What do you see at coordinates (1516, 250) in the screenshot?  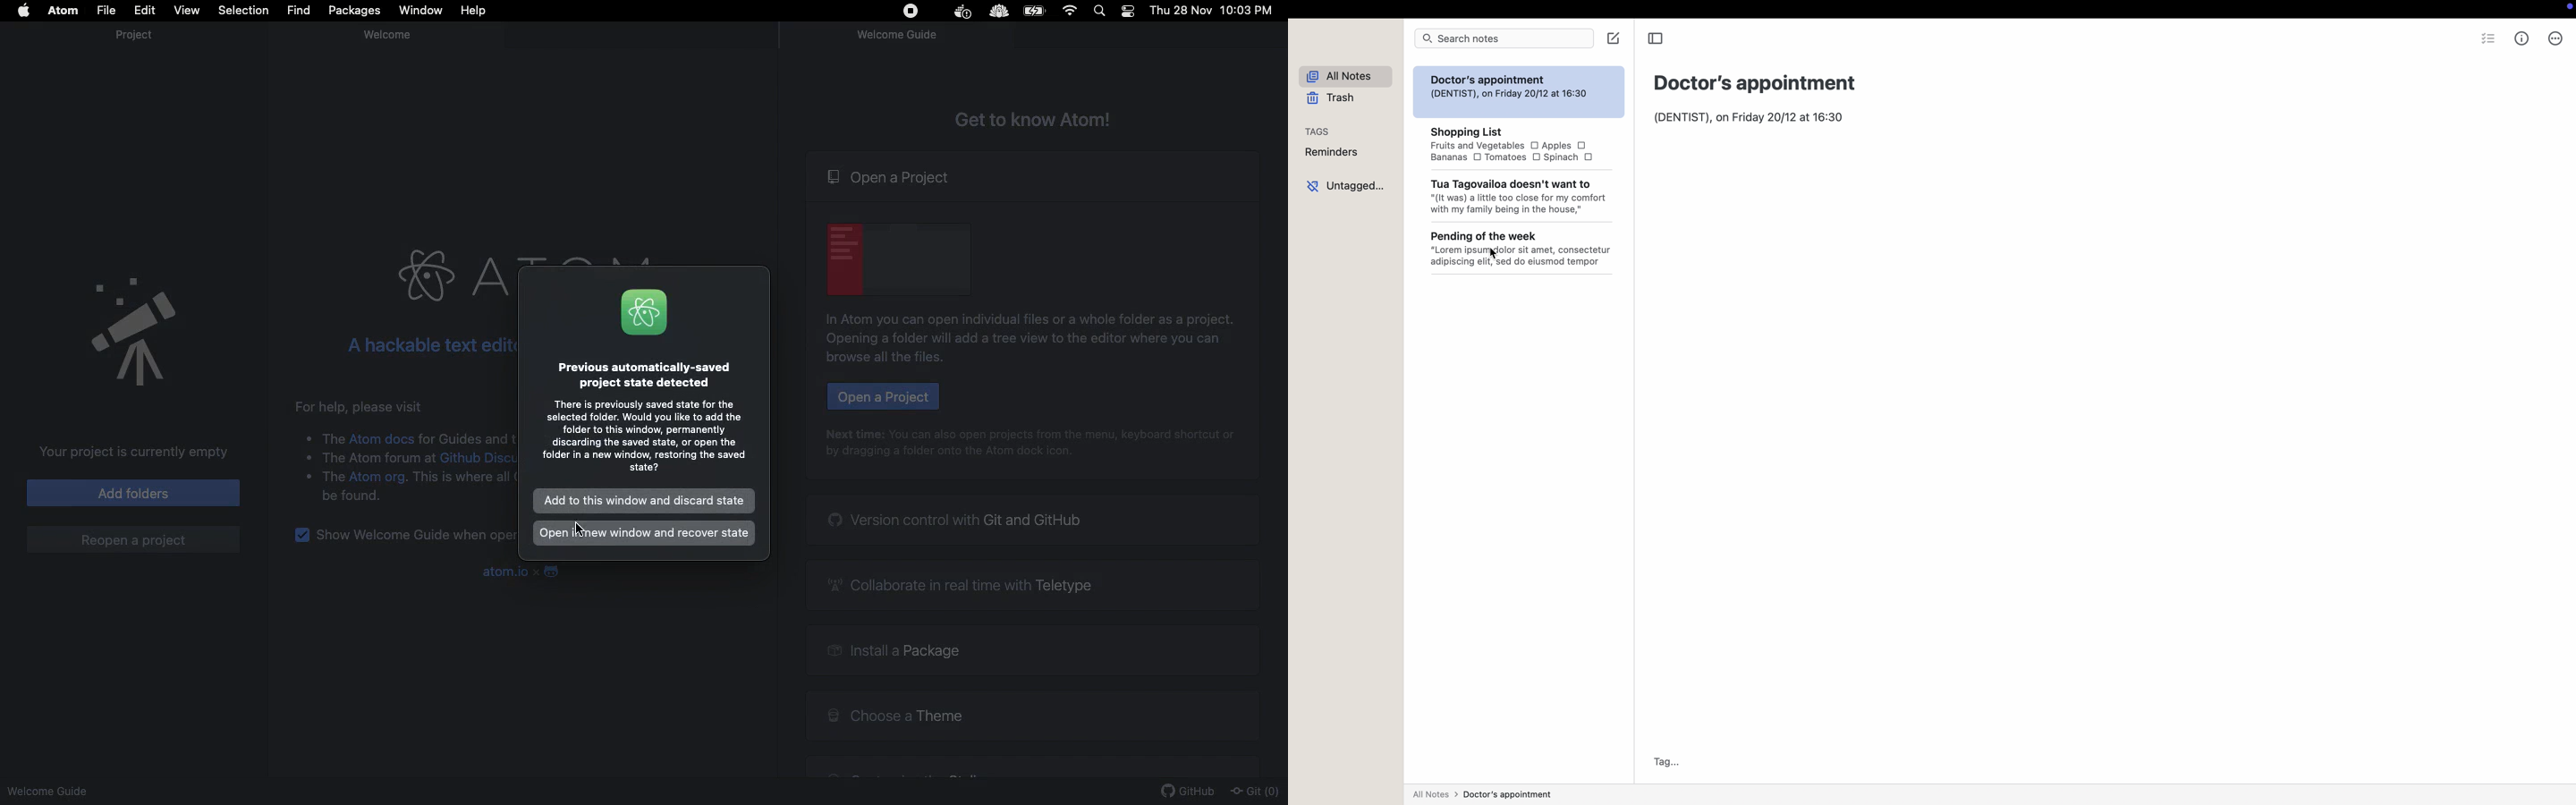 I see `Pending of the week
“Lorem ipsumgdolor sit amet, consectetur
adipiscing elit, sed do eiusmod tempor` at bounding box center [1516, 250].